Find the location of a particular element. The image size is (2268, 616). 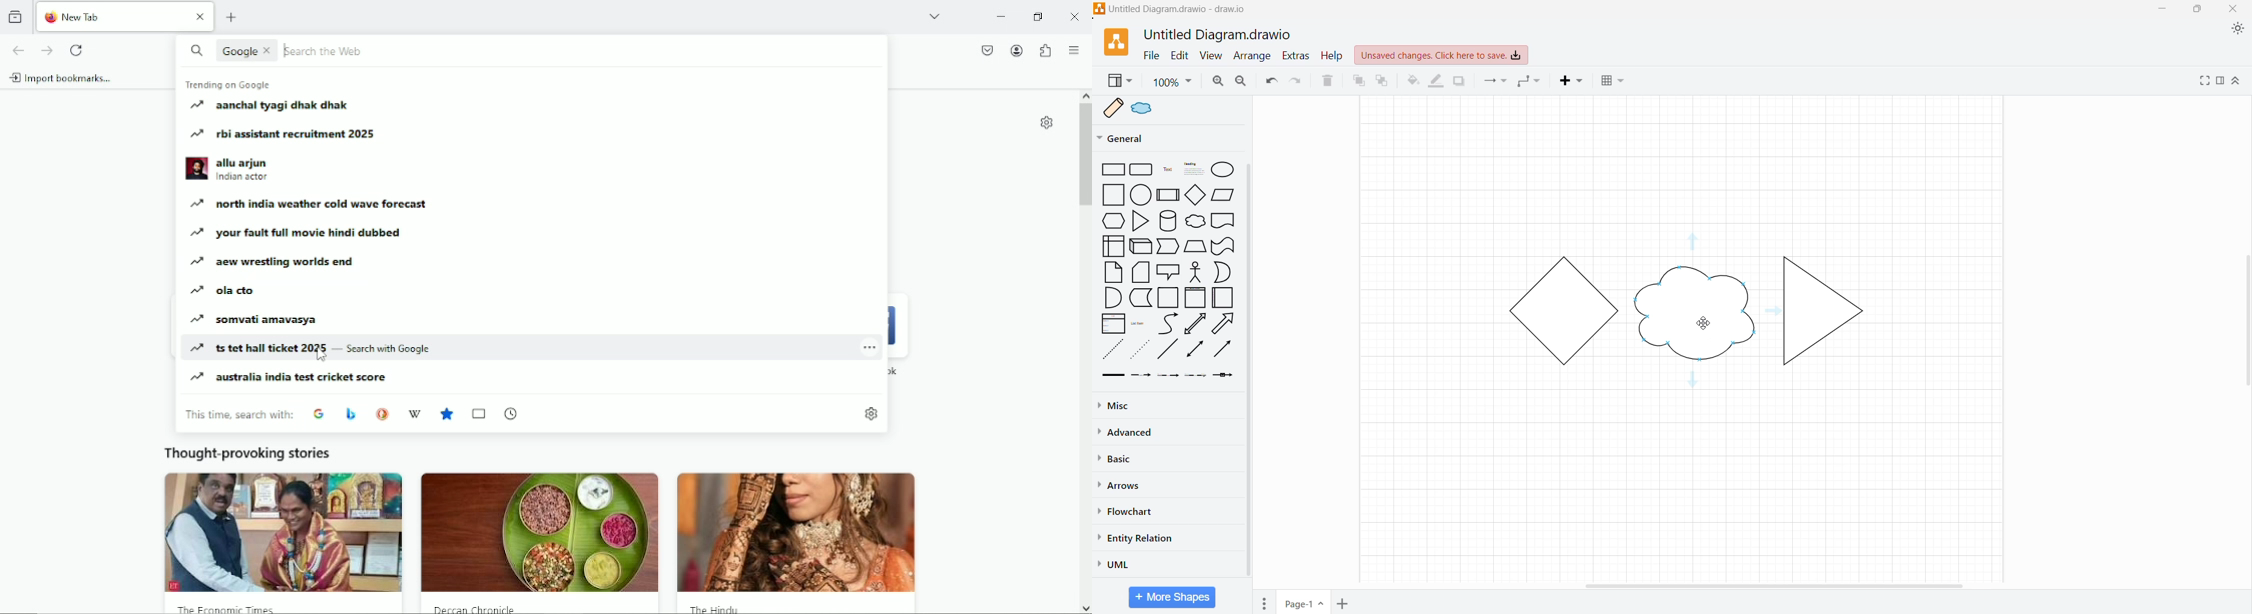

Add Page is located at coordinates (1346, 604).